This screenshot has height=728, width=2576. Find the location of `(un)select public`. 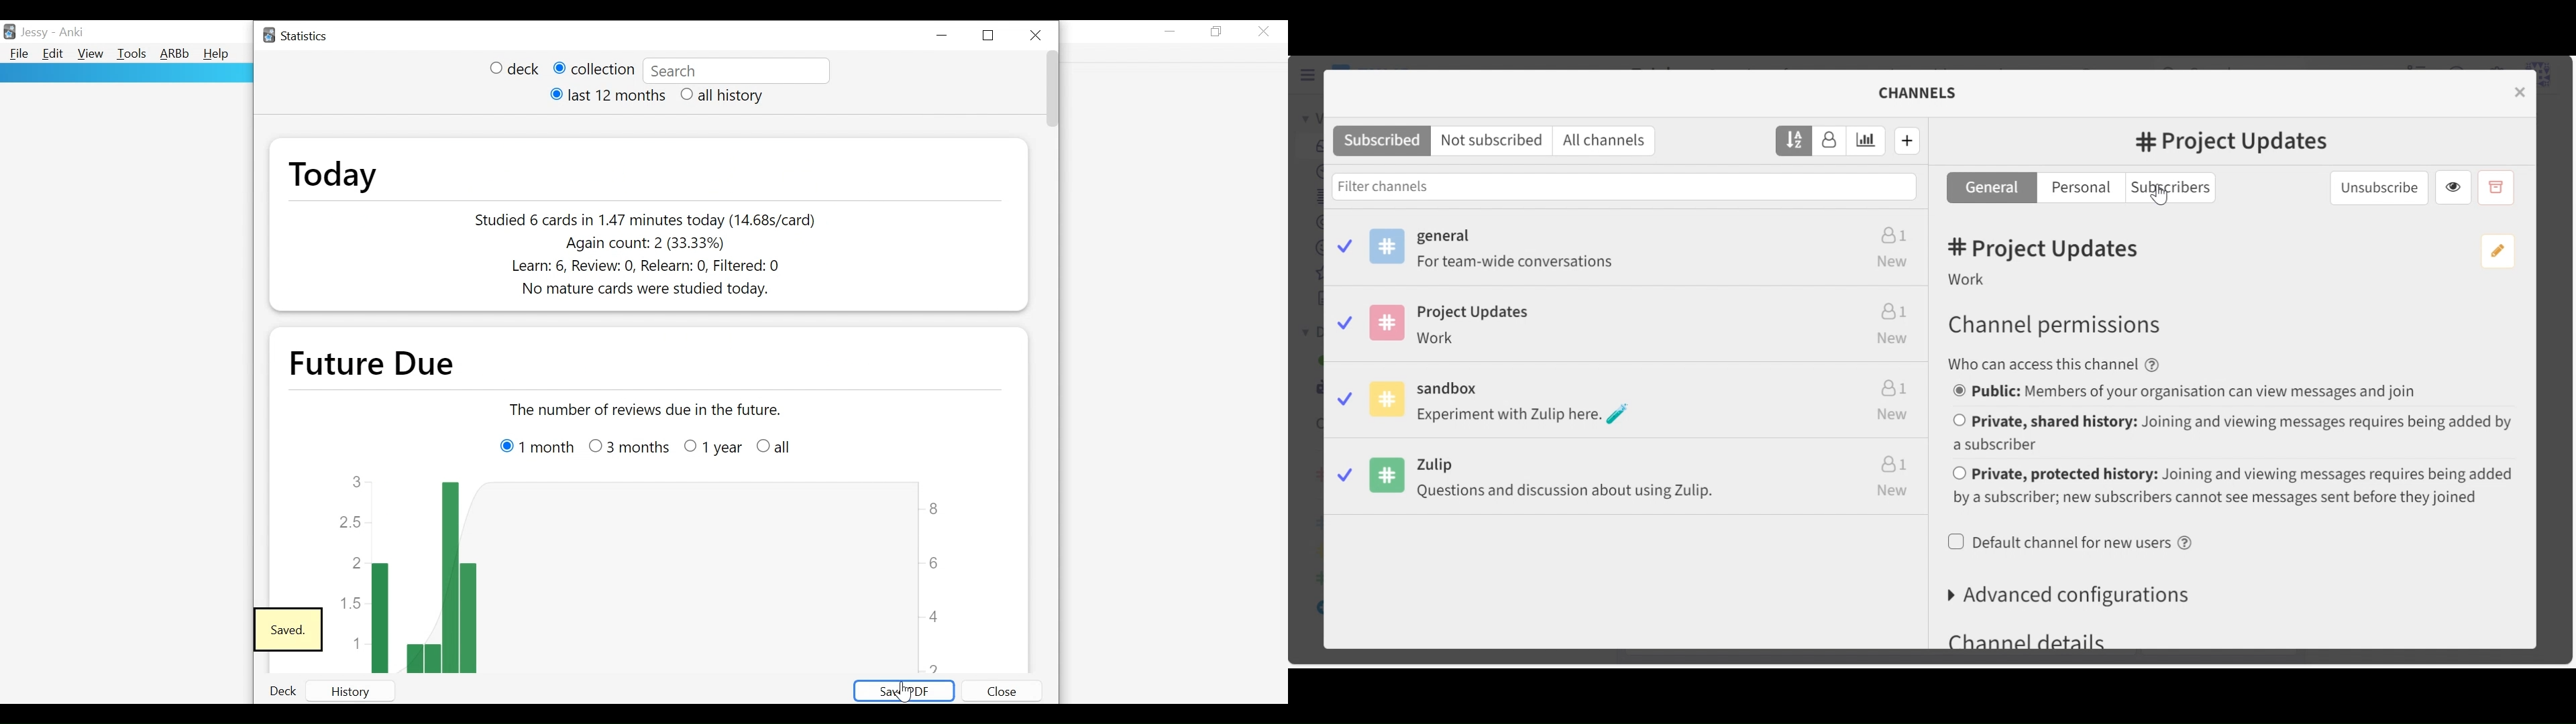

(un)select public is located at coordinates (2187, 391).